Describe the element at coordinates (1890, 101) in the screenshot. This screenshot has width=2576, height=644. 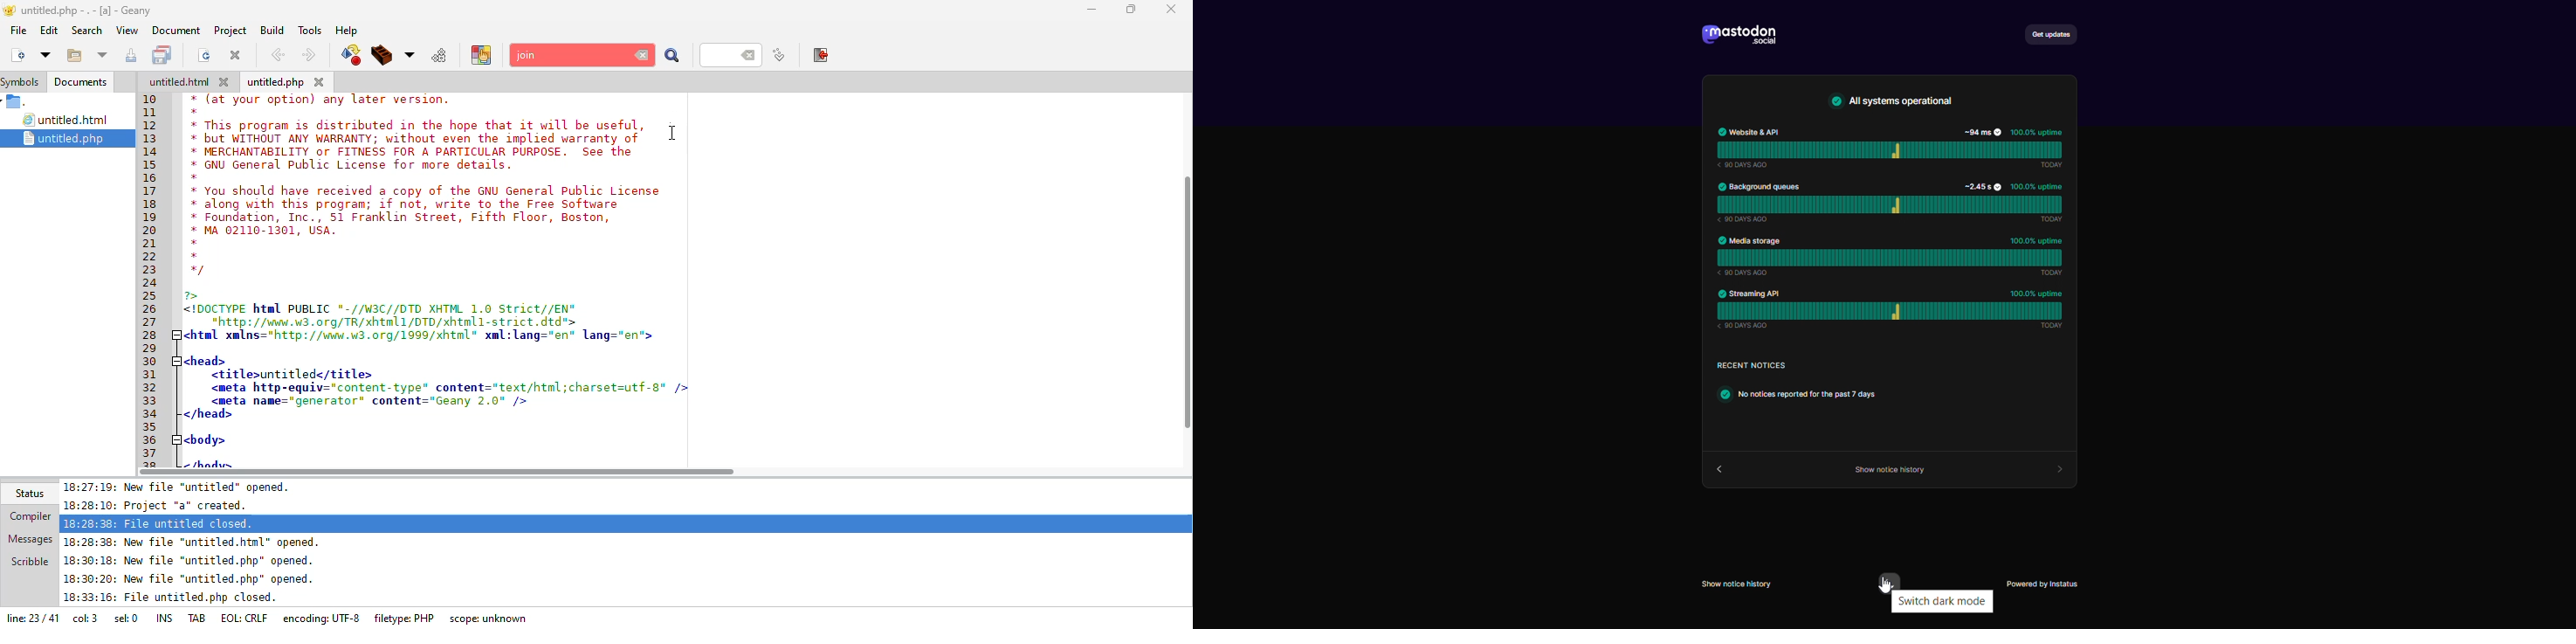
I see `text` at that location.